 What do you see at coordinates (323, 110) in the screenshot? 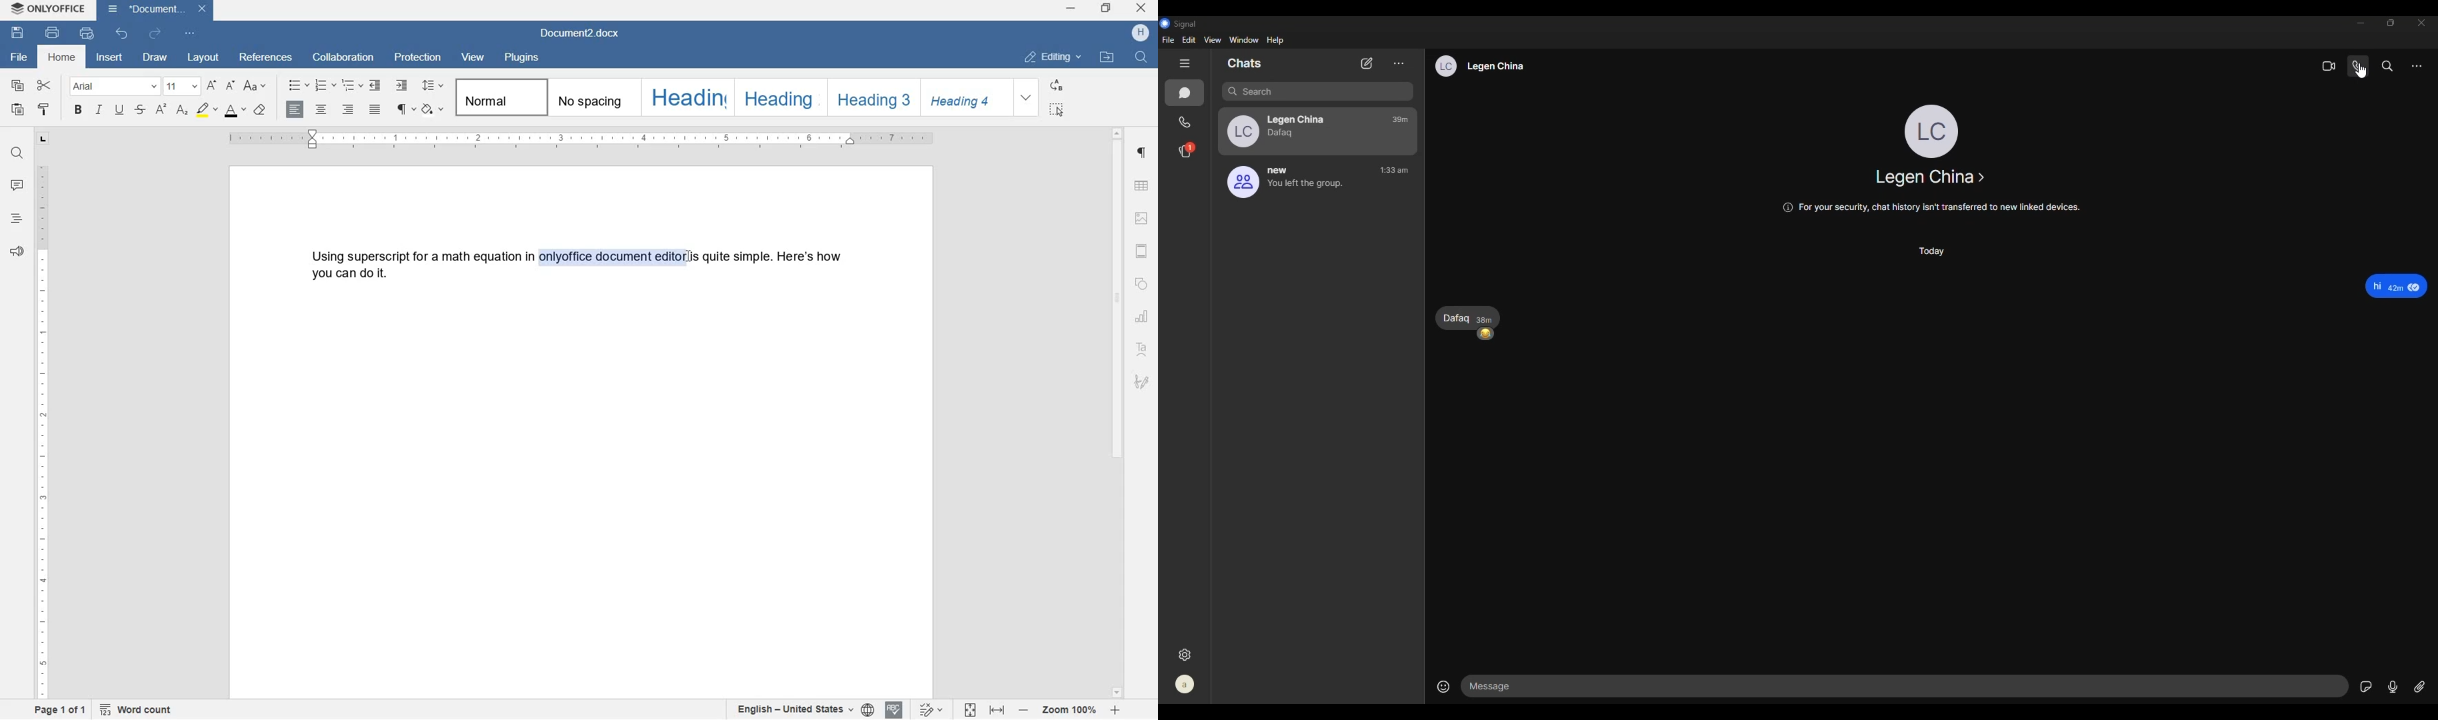
I see `align center` at bounding box center [323, 110].